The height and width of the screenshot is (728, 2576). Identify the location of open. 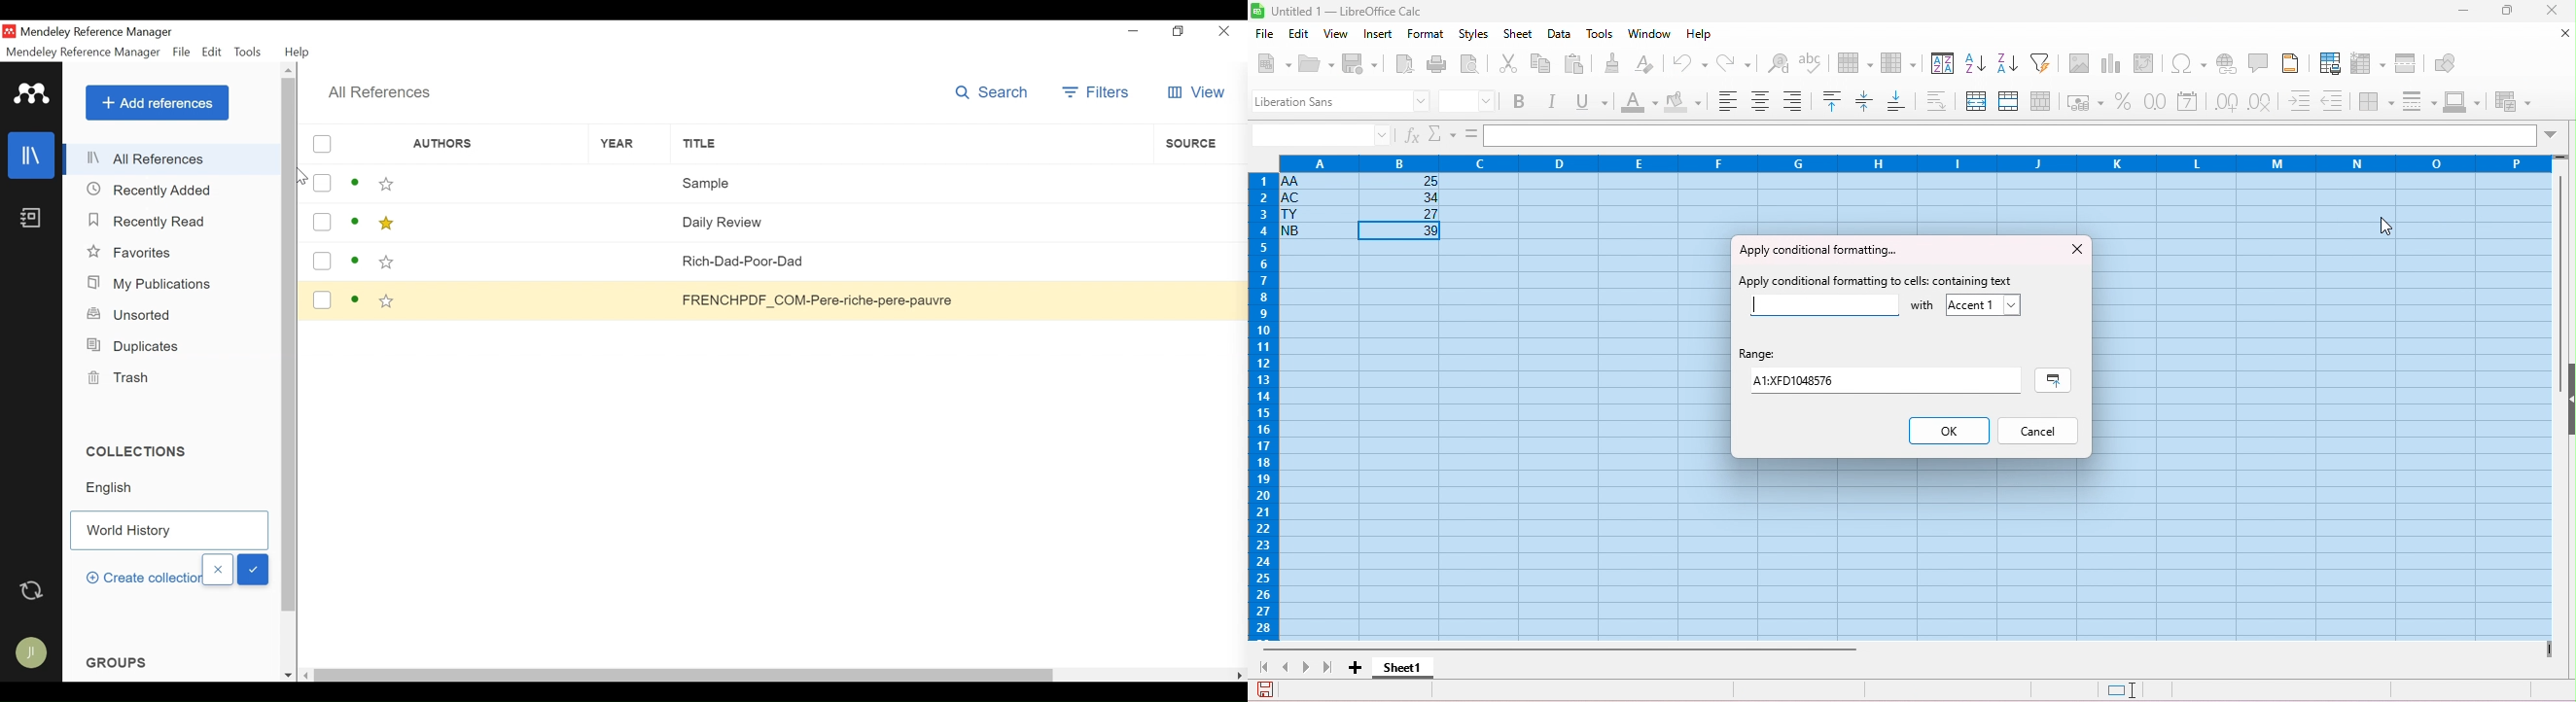
(1317, 62).